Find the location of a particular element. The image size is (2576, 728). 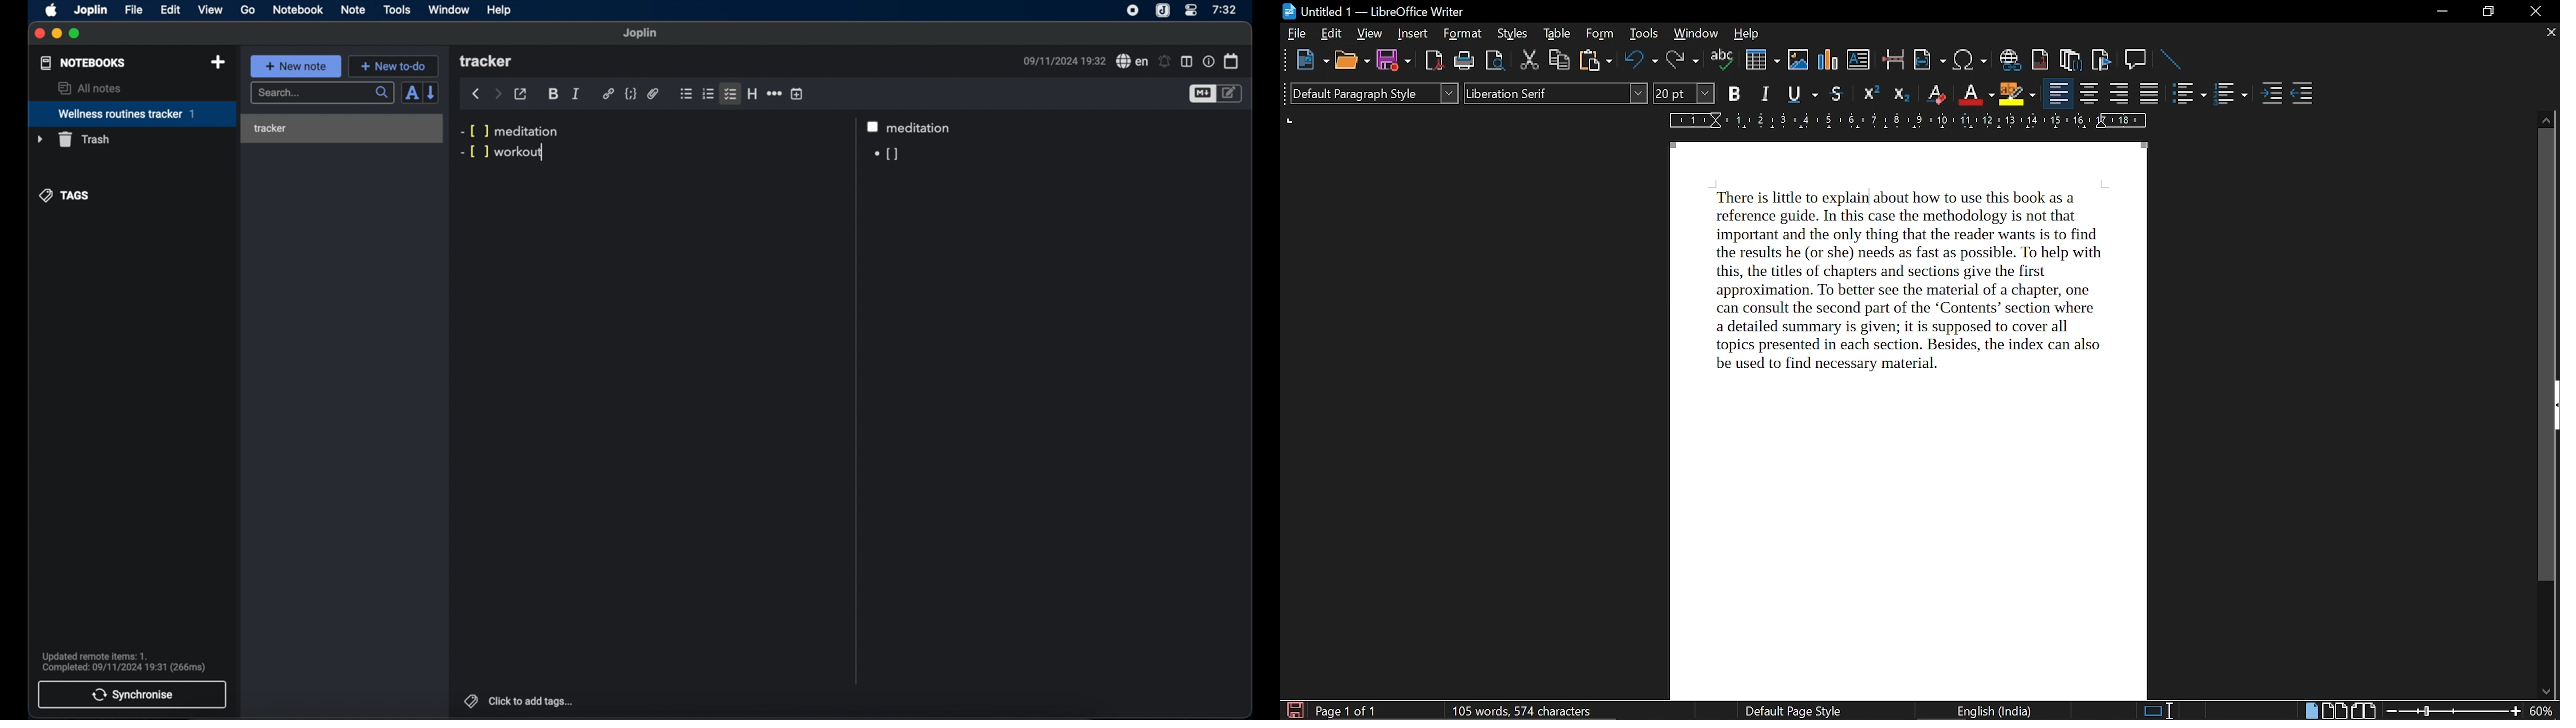

trash is located at coordinates (73, 139).